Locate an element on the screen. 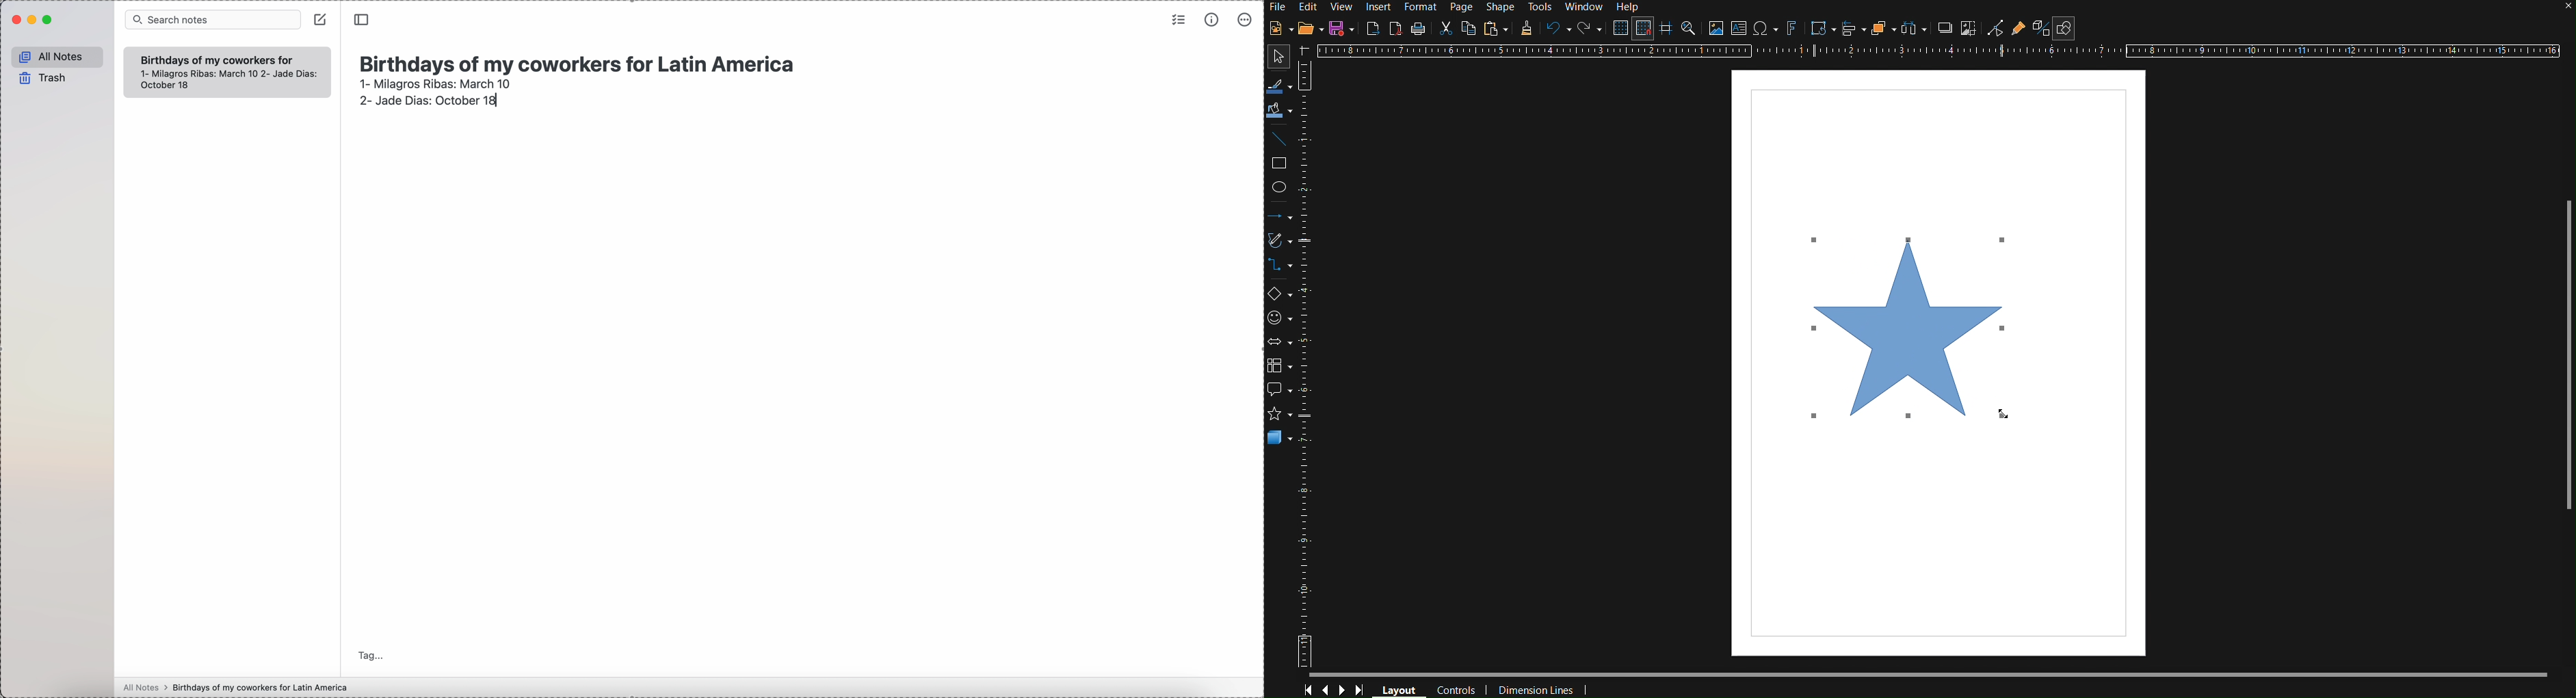 The image size is (2576, 700). Window is located at coordinates (1585, 6).